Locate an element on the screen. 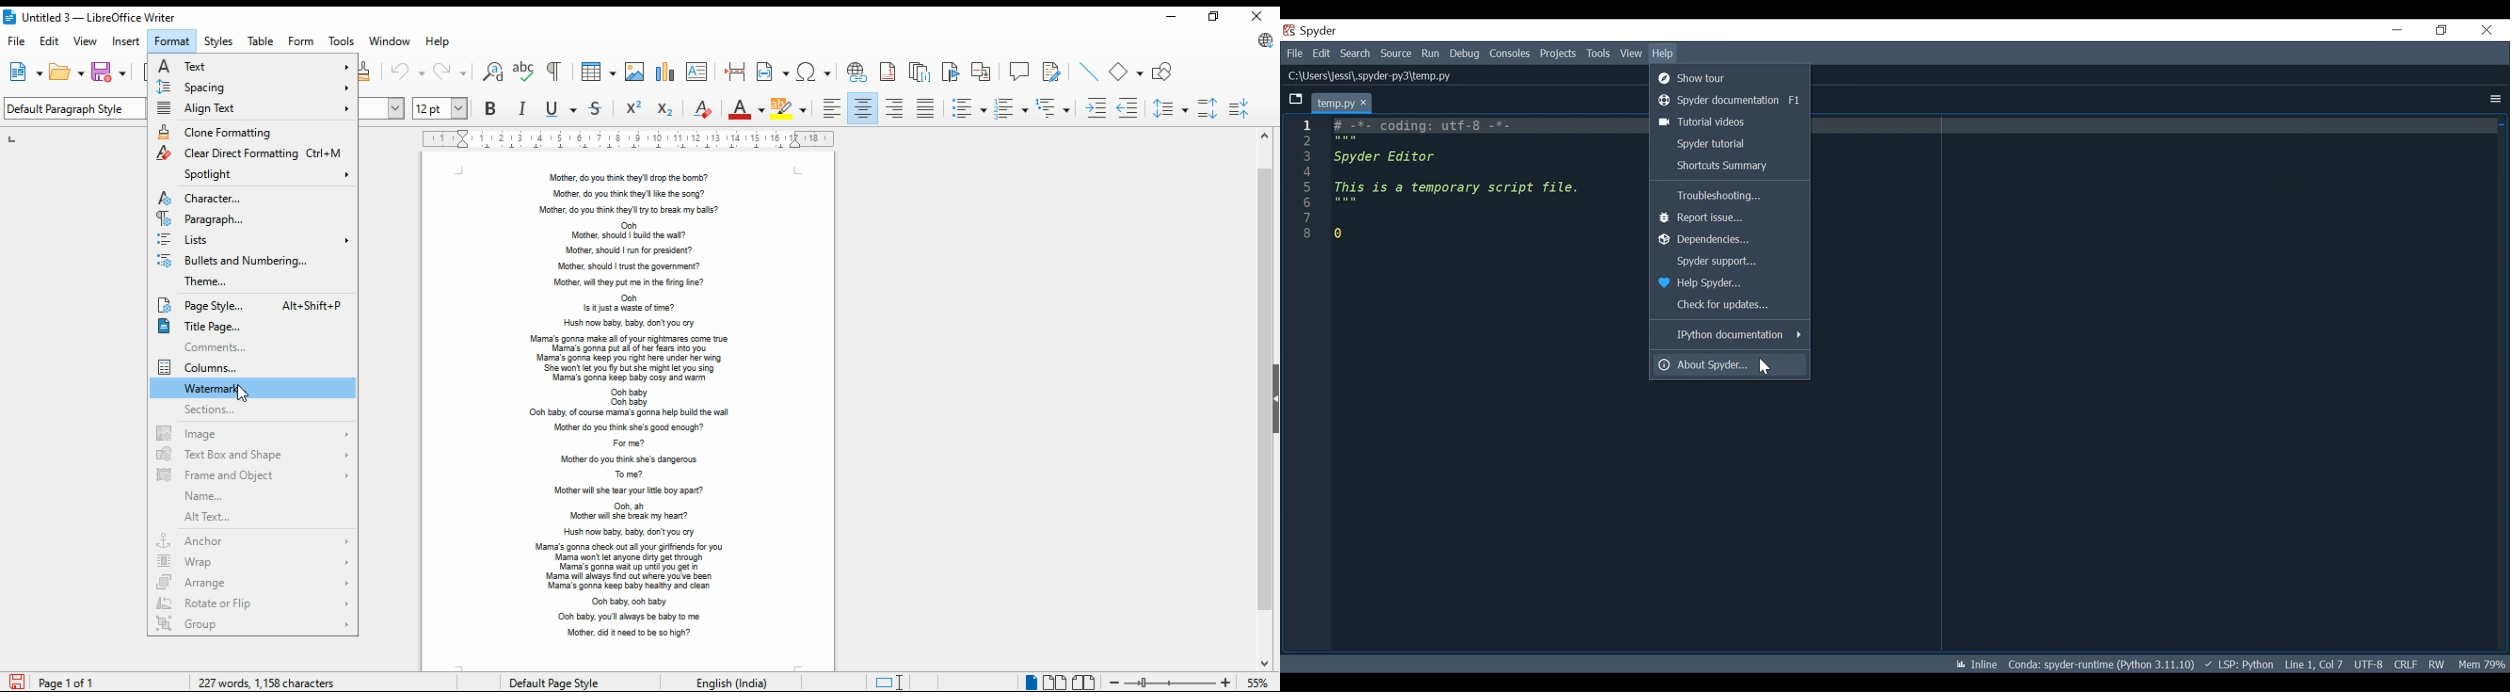  insert line is located at coordinates (1090, 72).